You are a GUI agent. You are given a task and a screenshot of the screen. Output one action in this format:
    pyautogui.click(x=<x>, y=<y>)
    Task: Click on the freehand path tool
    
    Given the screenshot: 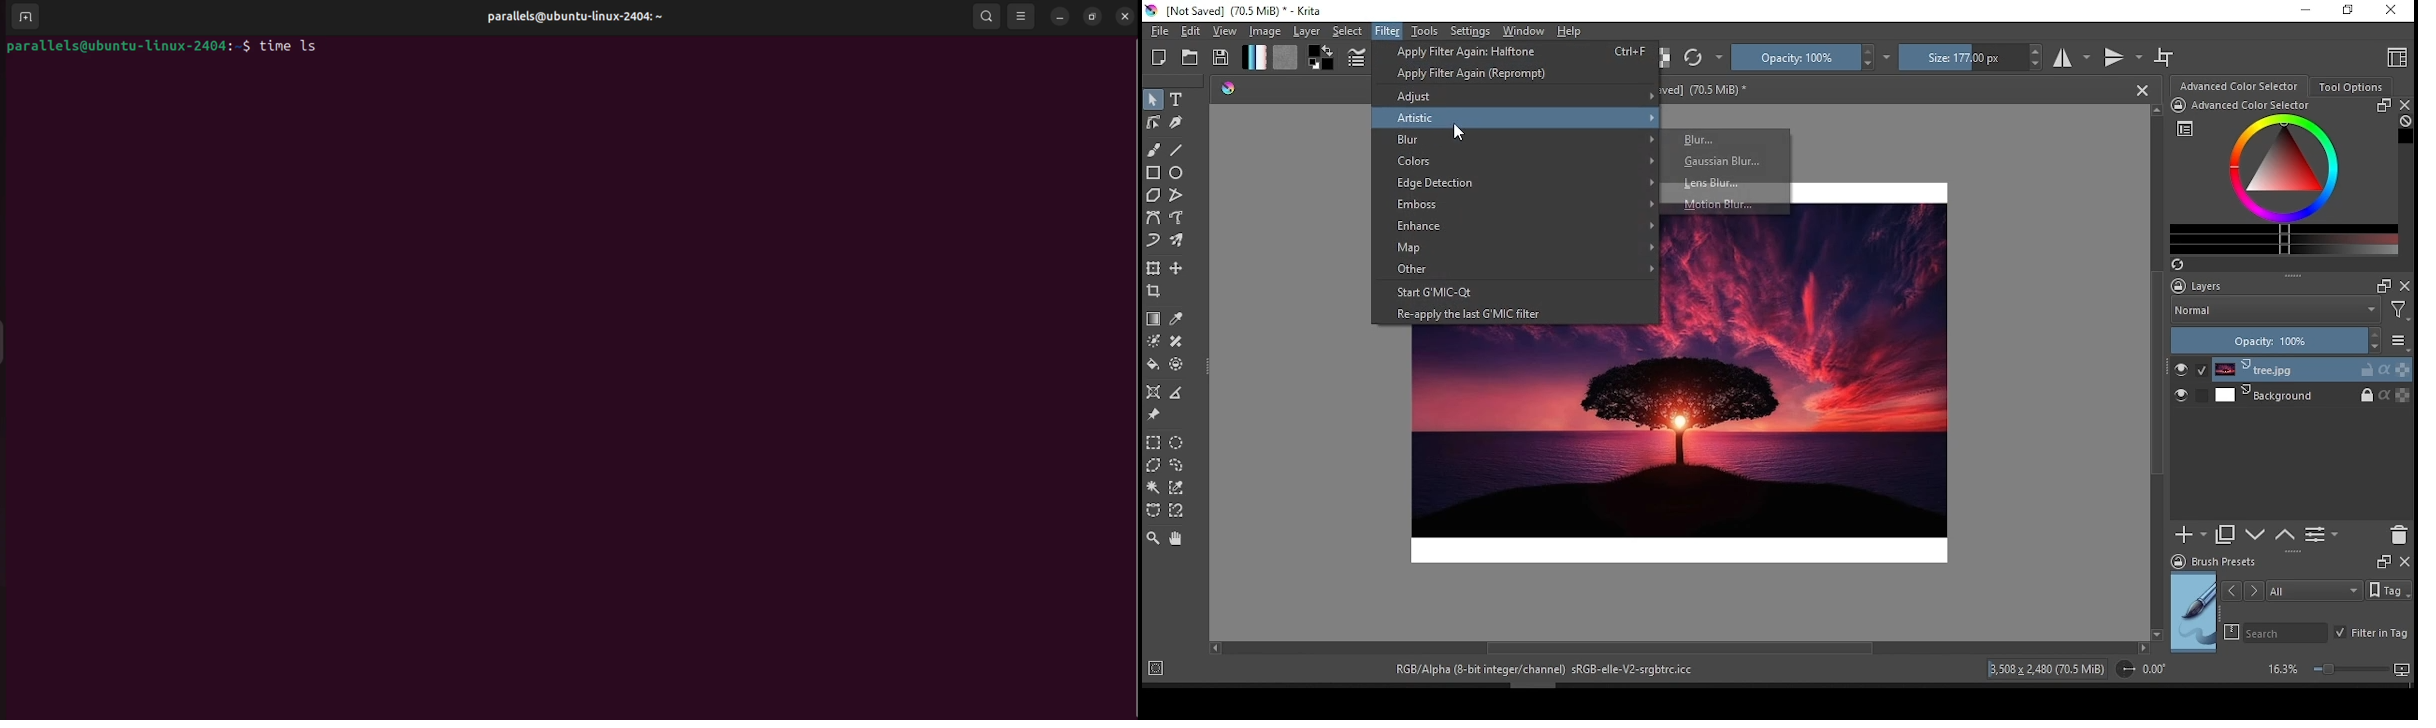 What is the action you would take?
    pyautogui.click(x=1176, y=216)
    